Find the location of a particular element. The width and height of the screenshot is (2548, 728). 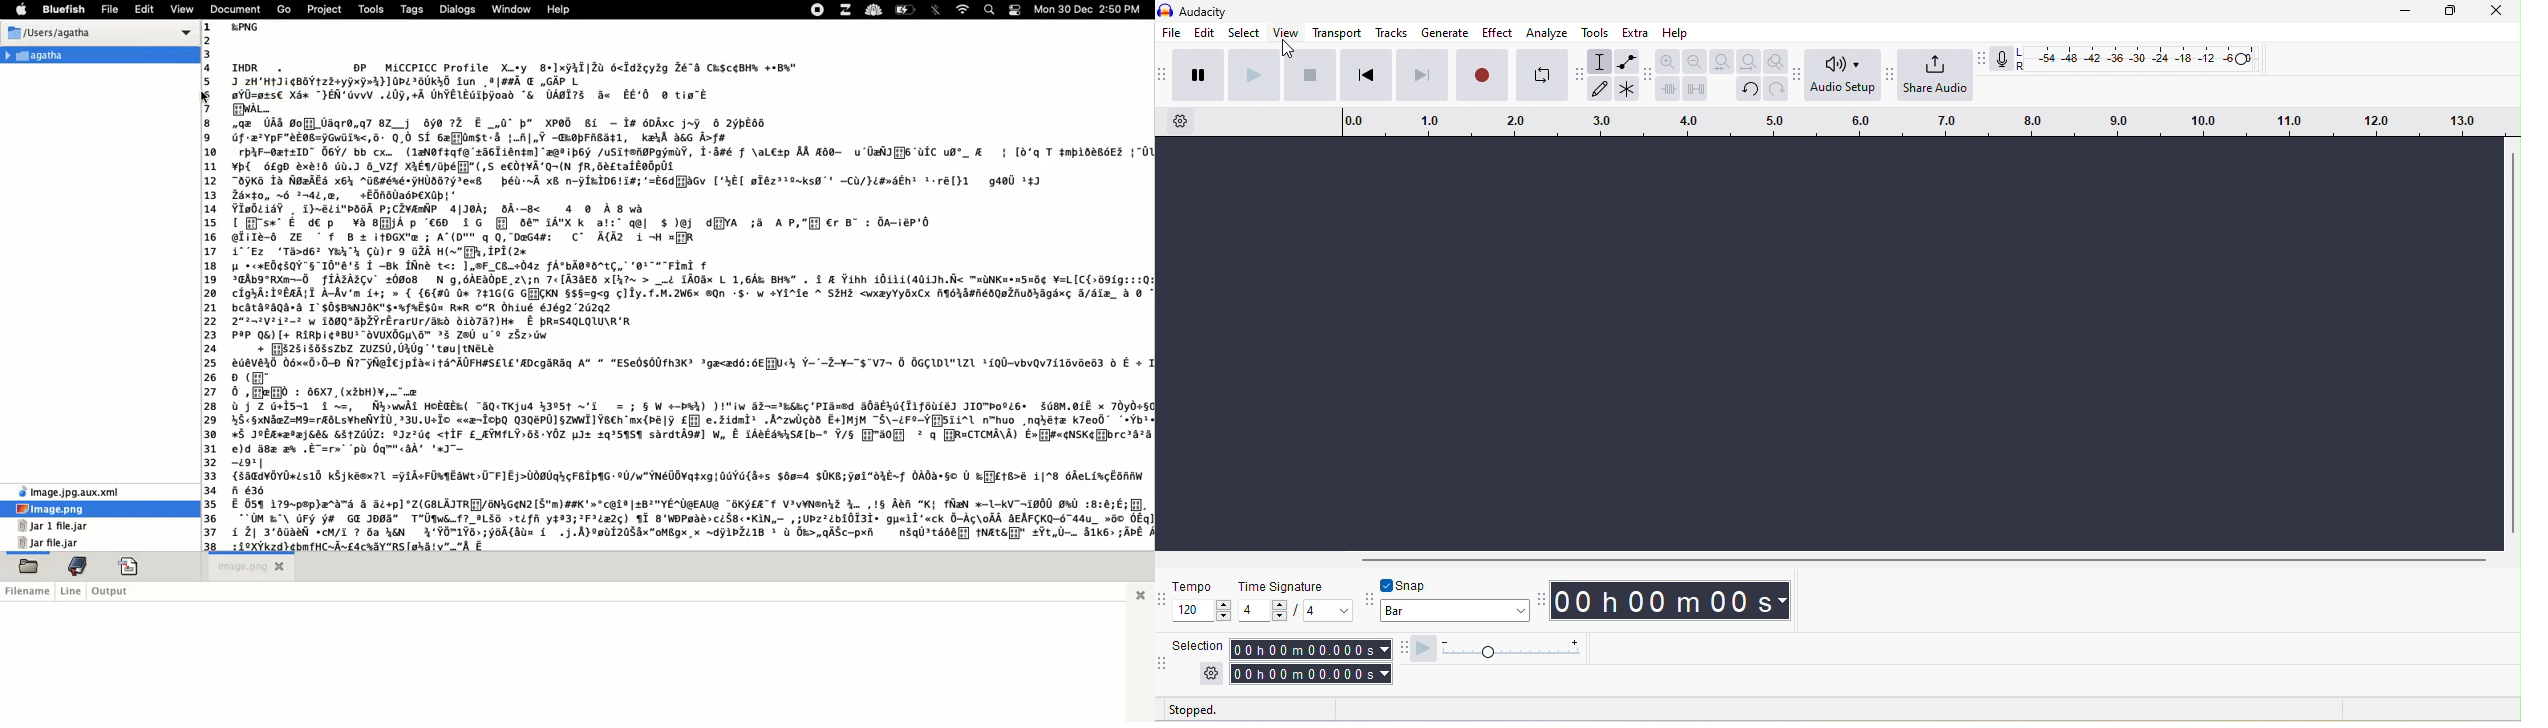

selection is located at coordinates (1199, 645).